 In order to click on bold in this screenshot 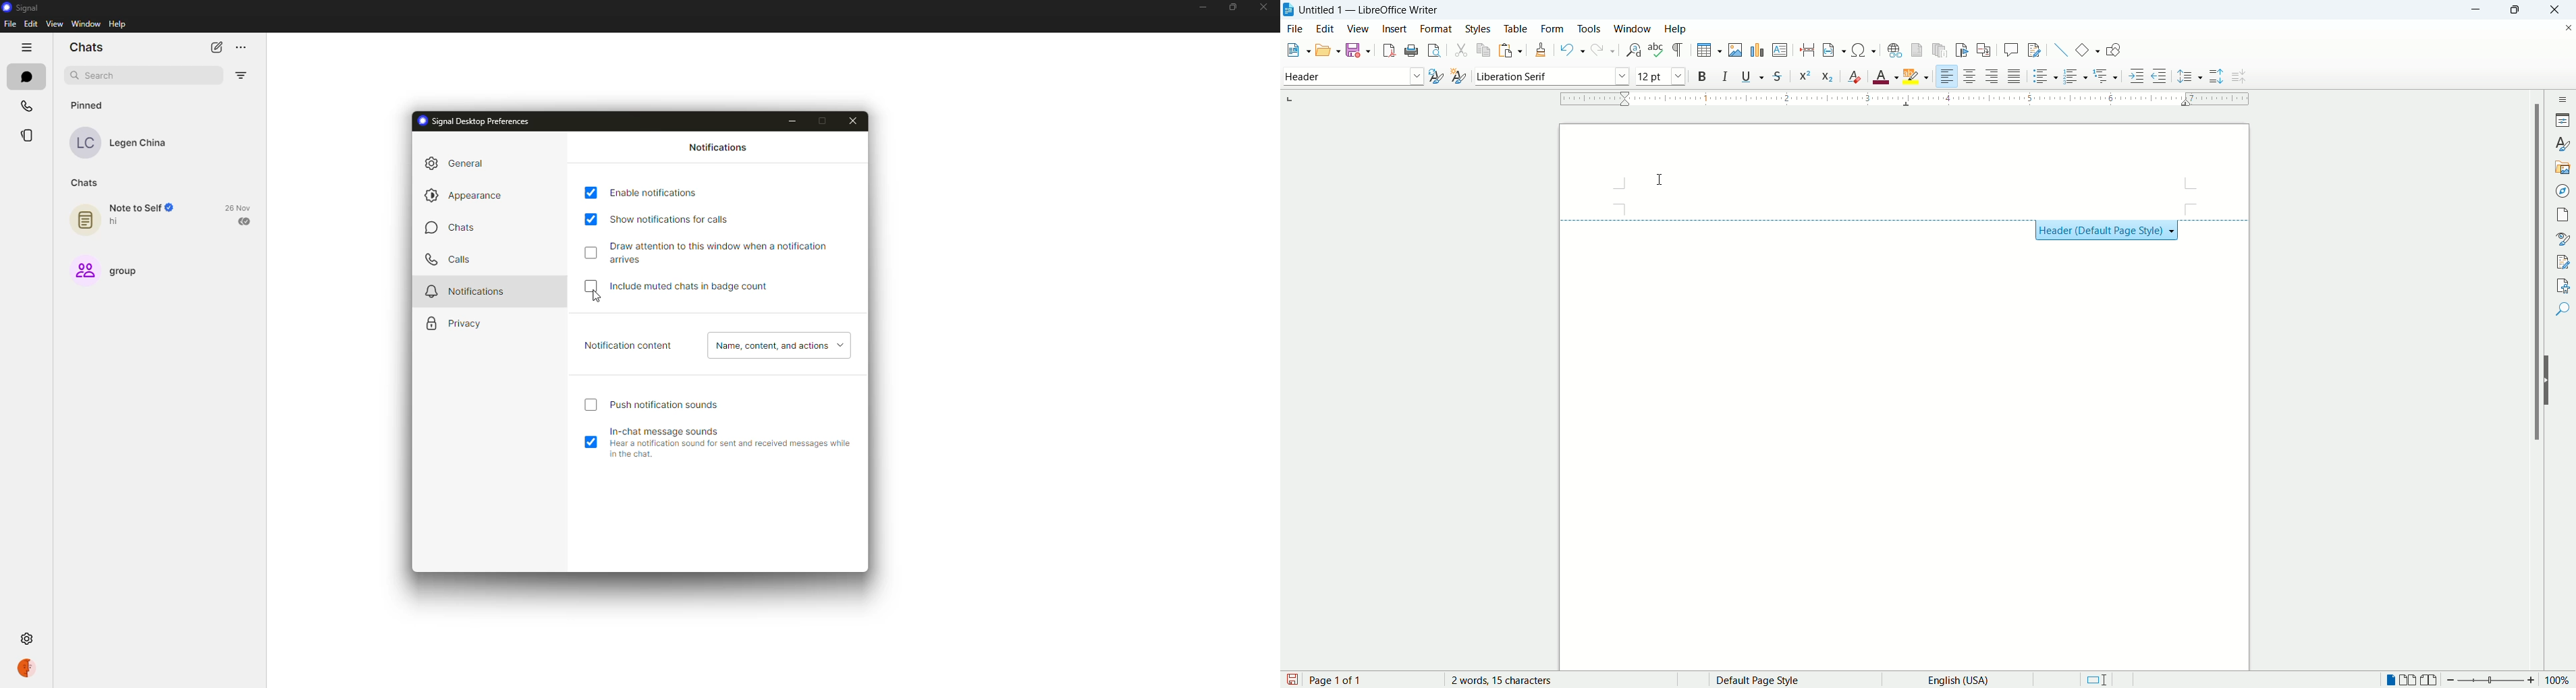, I will do `click(1700, 79)`.